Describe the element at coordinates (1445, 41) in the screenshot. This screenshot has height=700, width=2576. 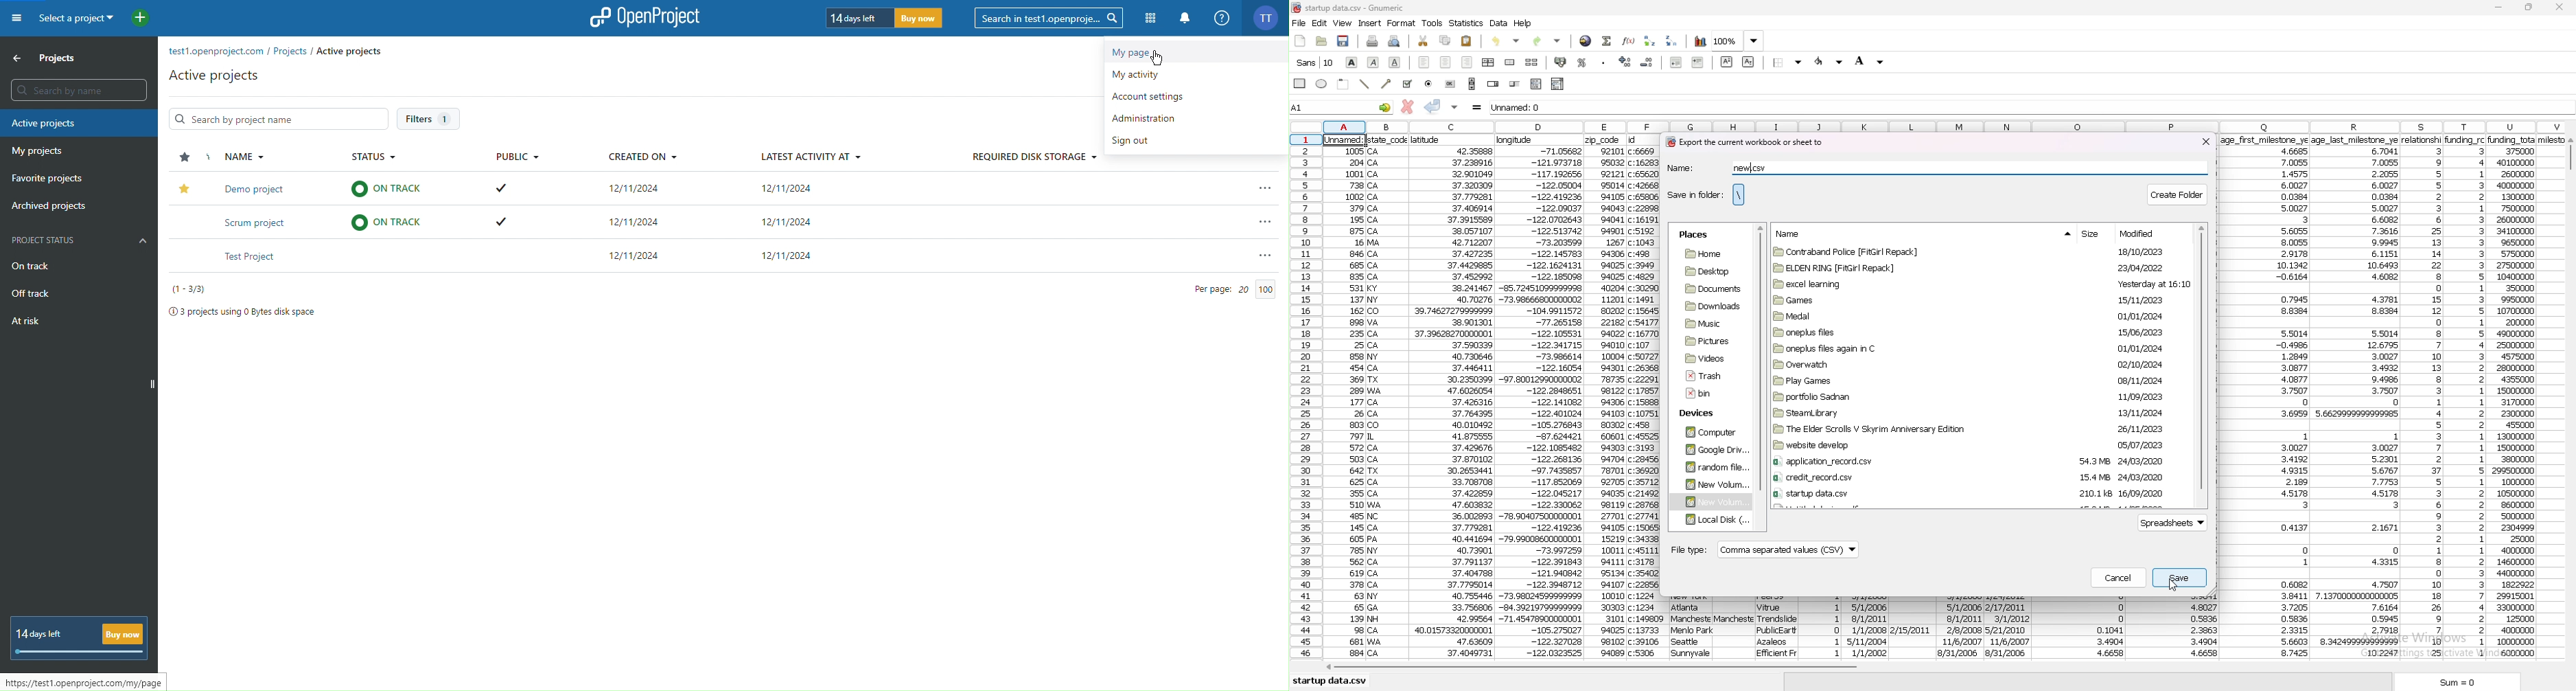
I see `copy` at that location.